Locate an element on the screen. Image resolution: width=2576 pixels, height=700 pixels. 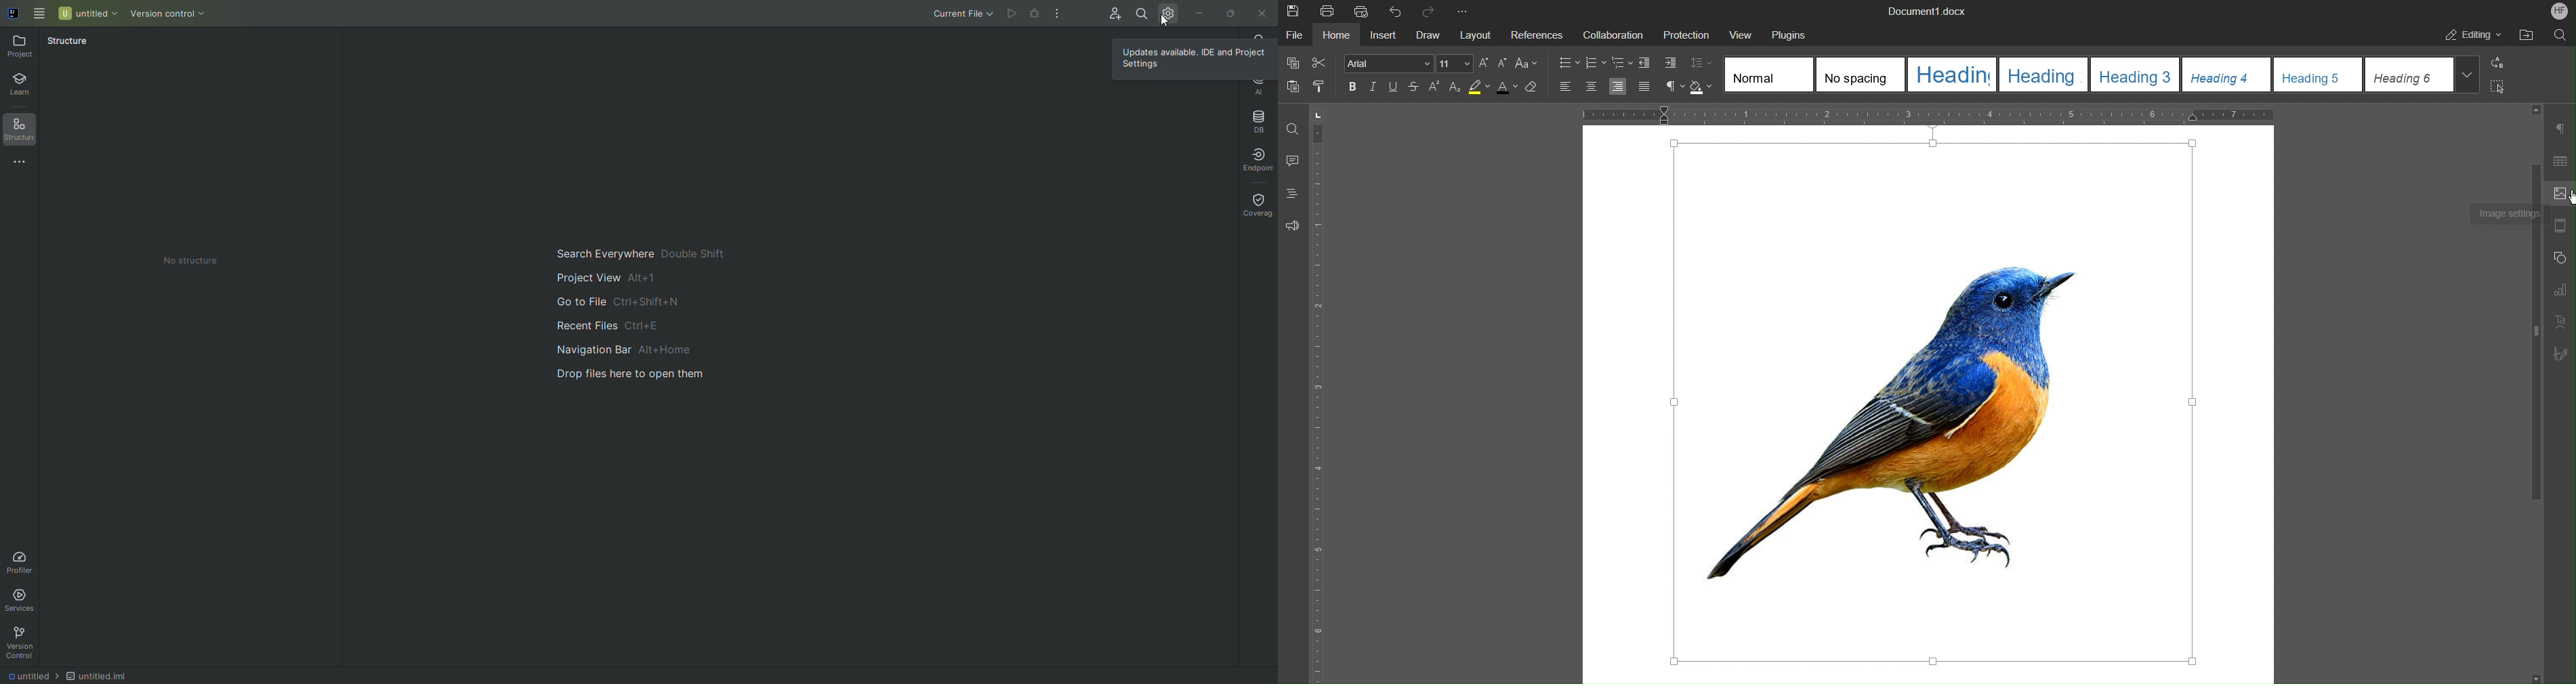
Customize Quick Access Bar is located at coordinates (1461, 9).